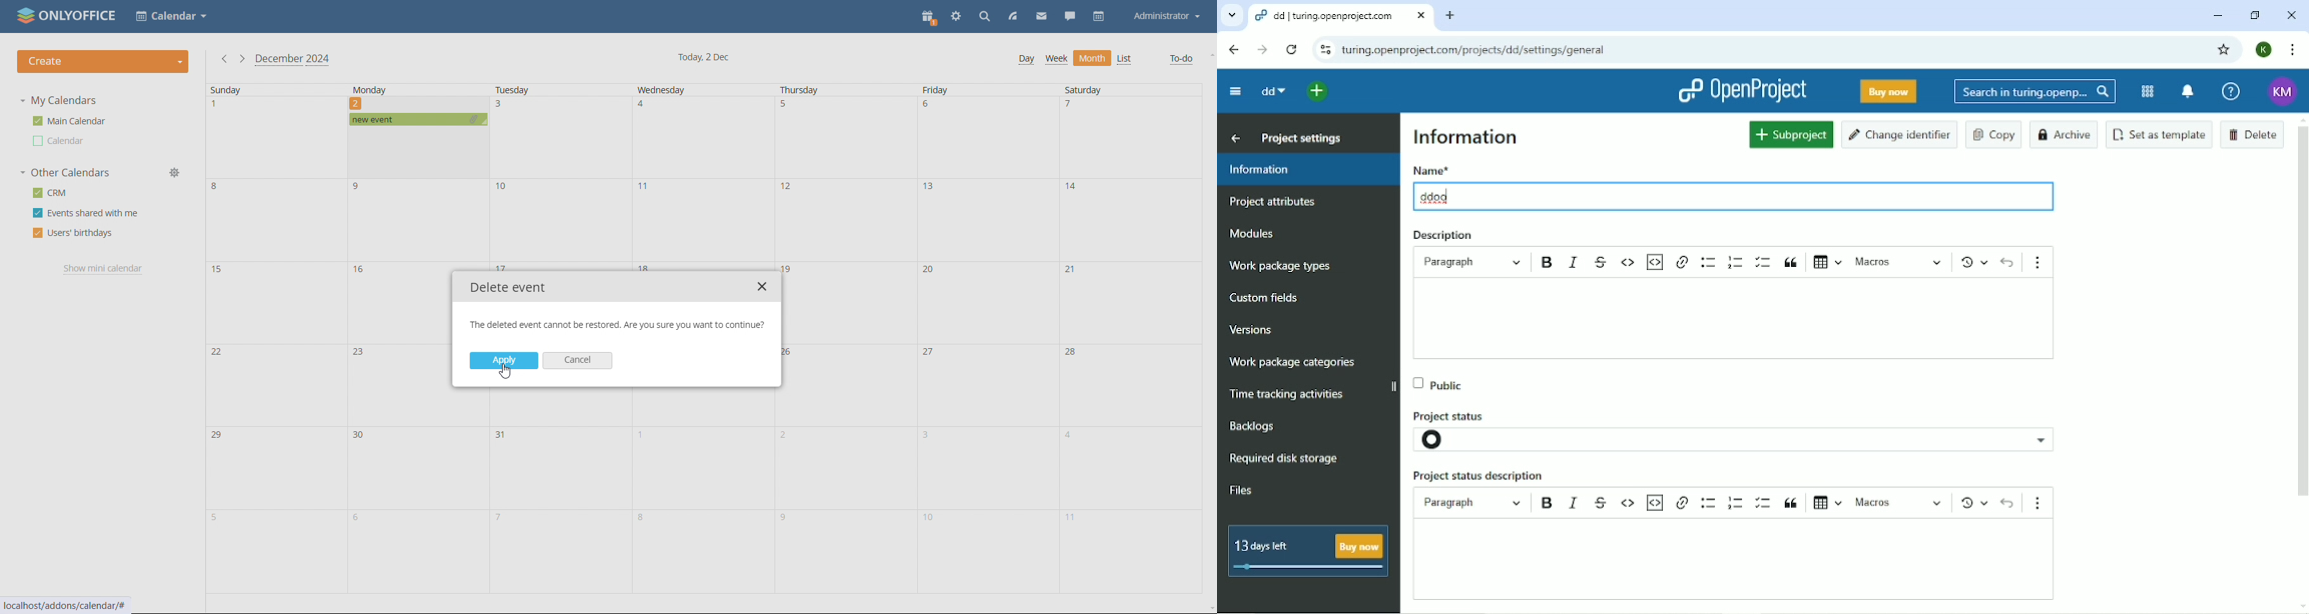 This screenshot has height=616, width=2324. What do you see at coordinates (360, 436) in the screenshot?
I see `30` at bounding box center [360, 436].